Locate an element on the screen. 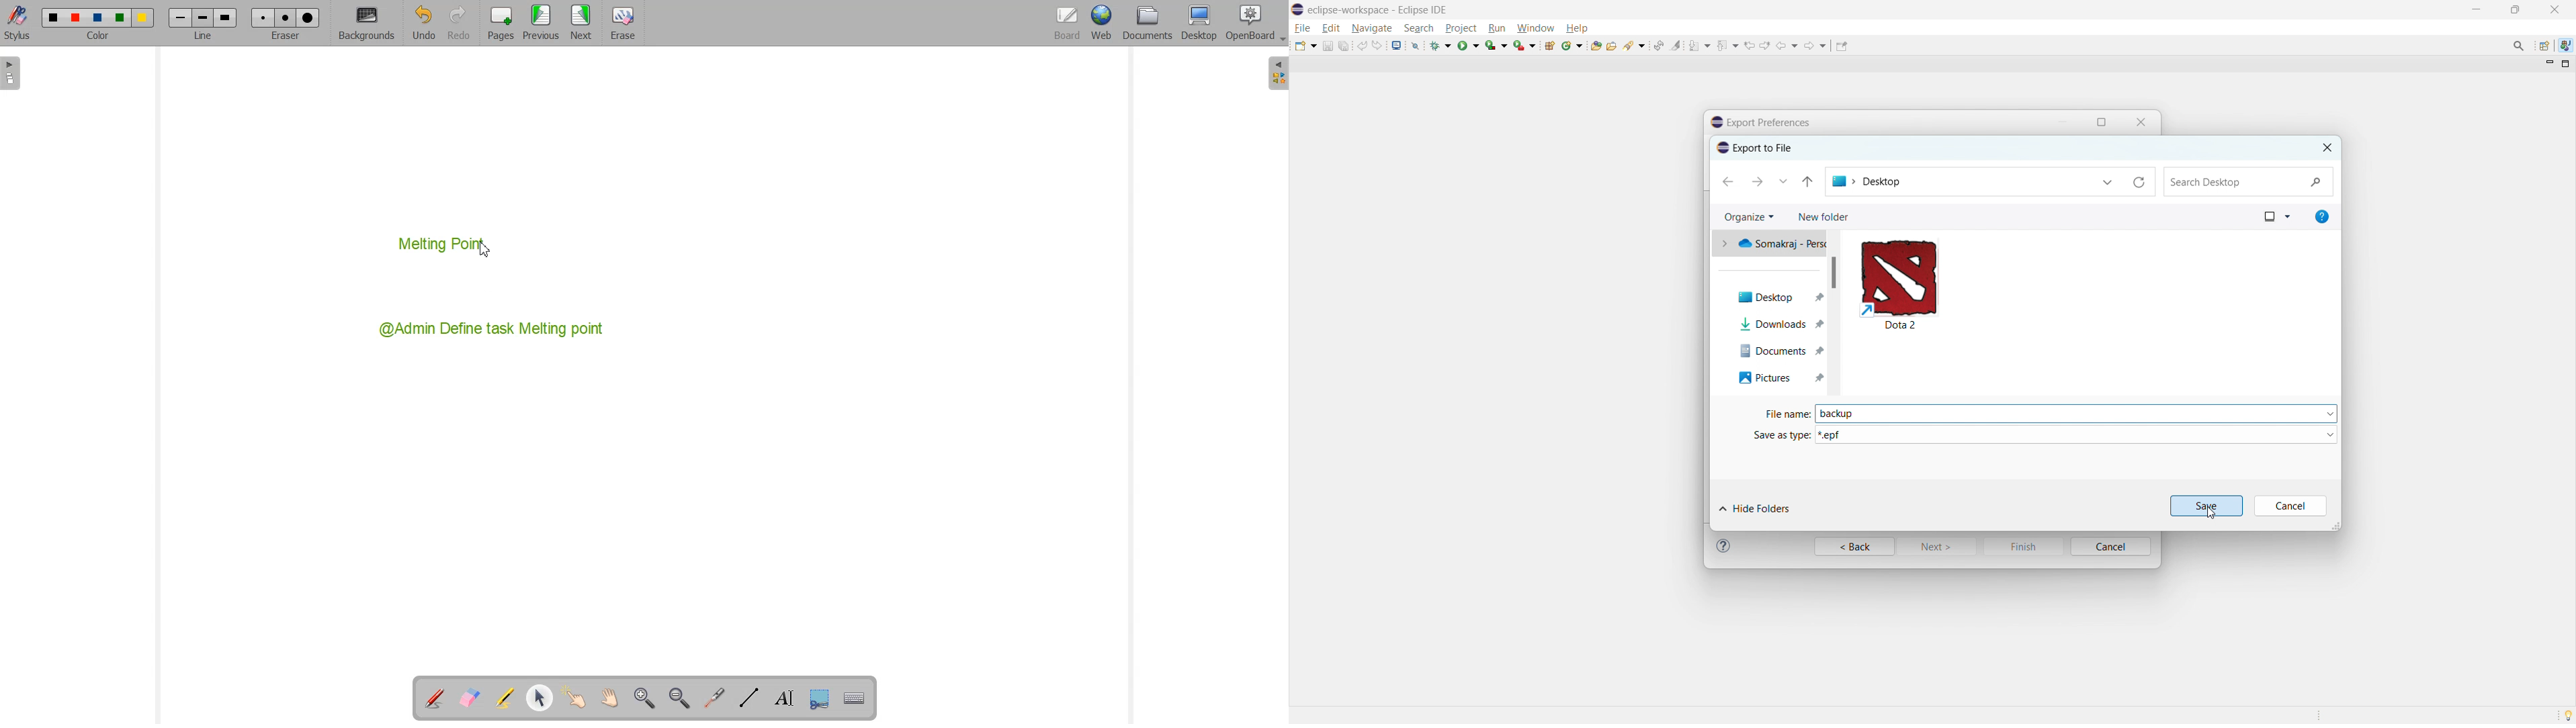  Finish is located at coordinates (2026, 546).